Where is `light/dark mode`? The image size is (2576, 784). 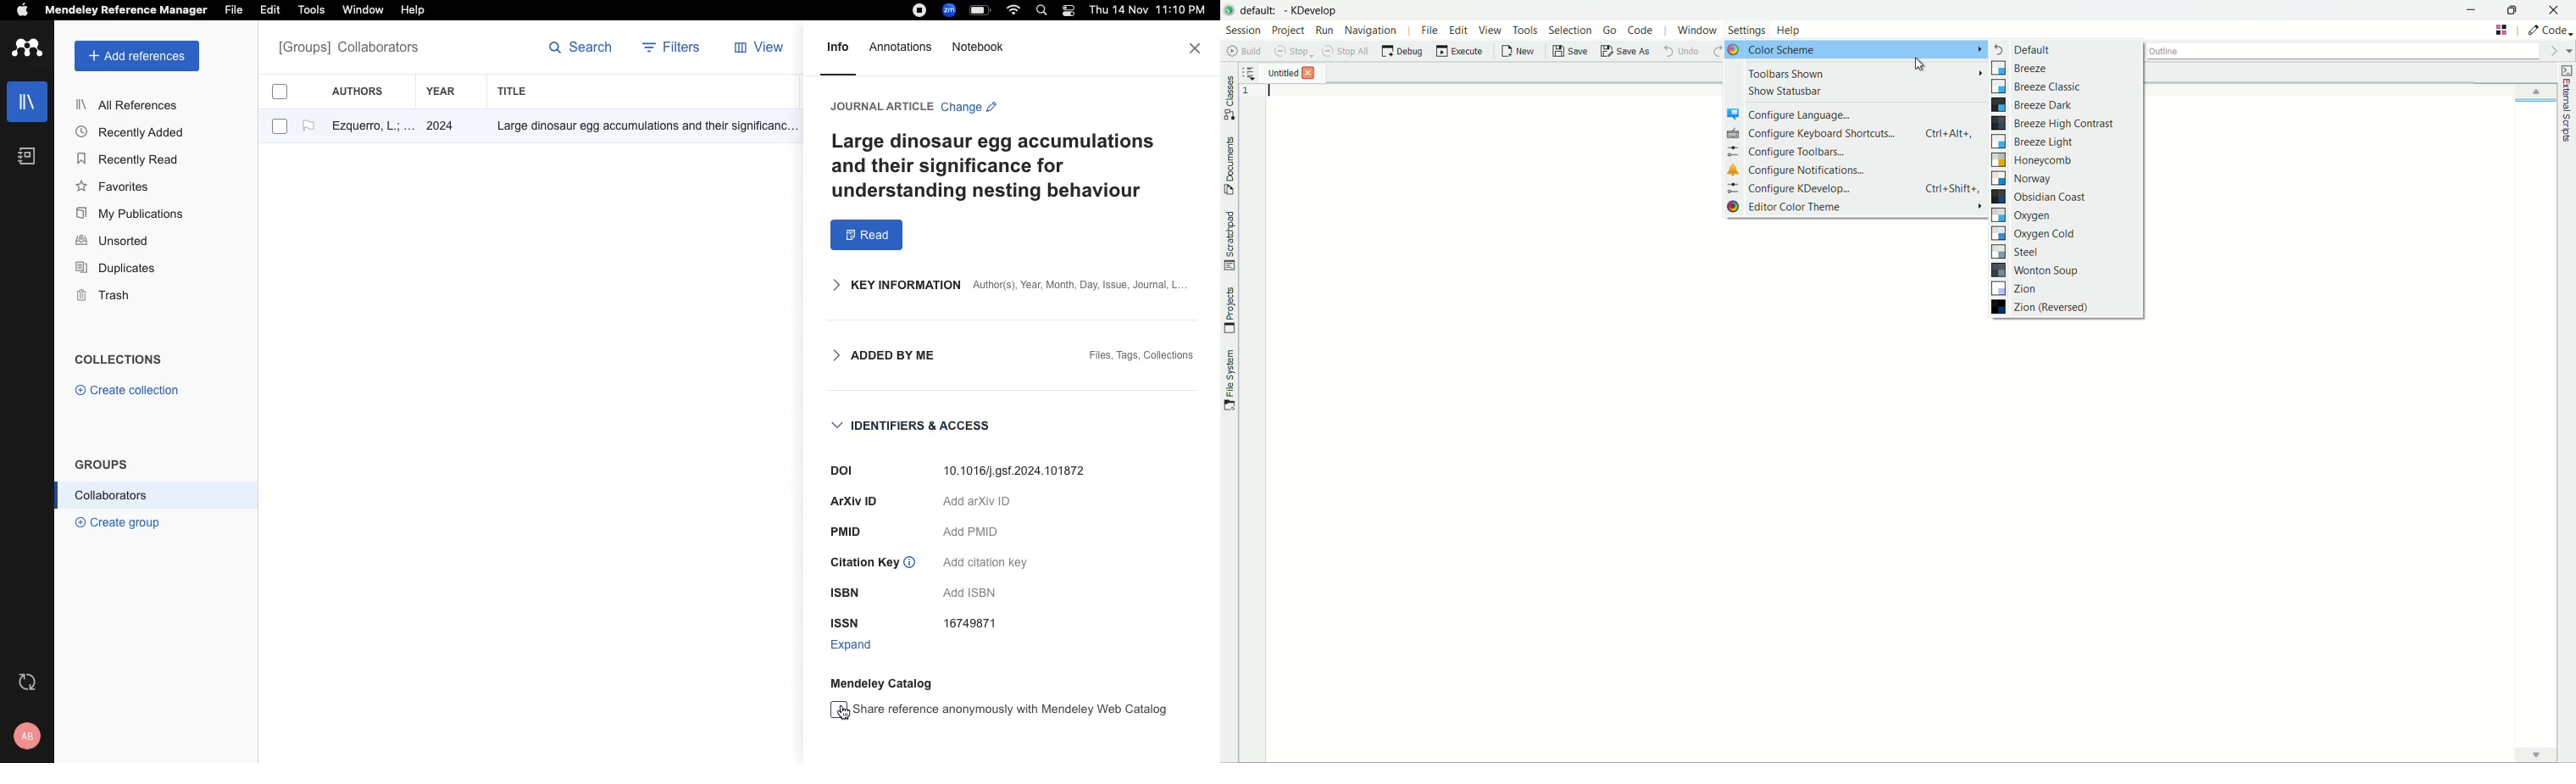 light/dark mode is located at coordinates (1068, 10).